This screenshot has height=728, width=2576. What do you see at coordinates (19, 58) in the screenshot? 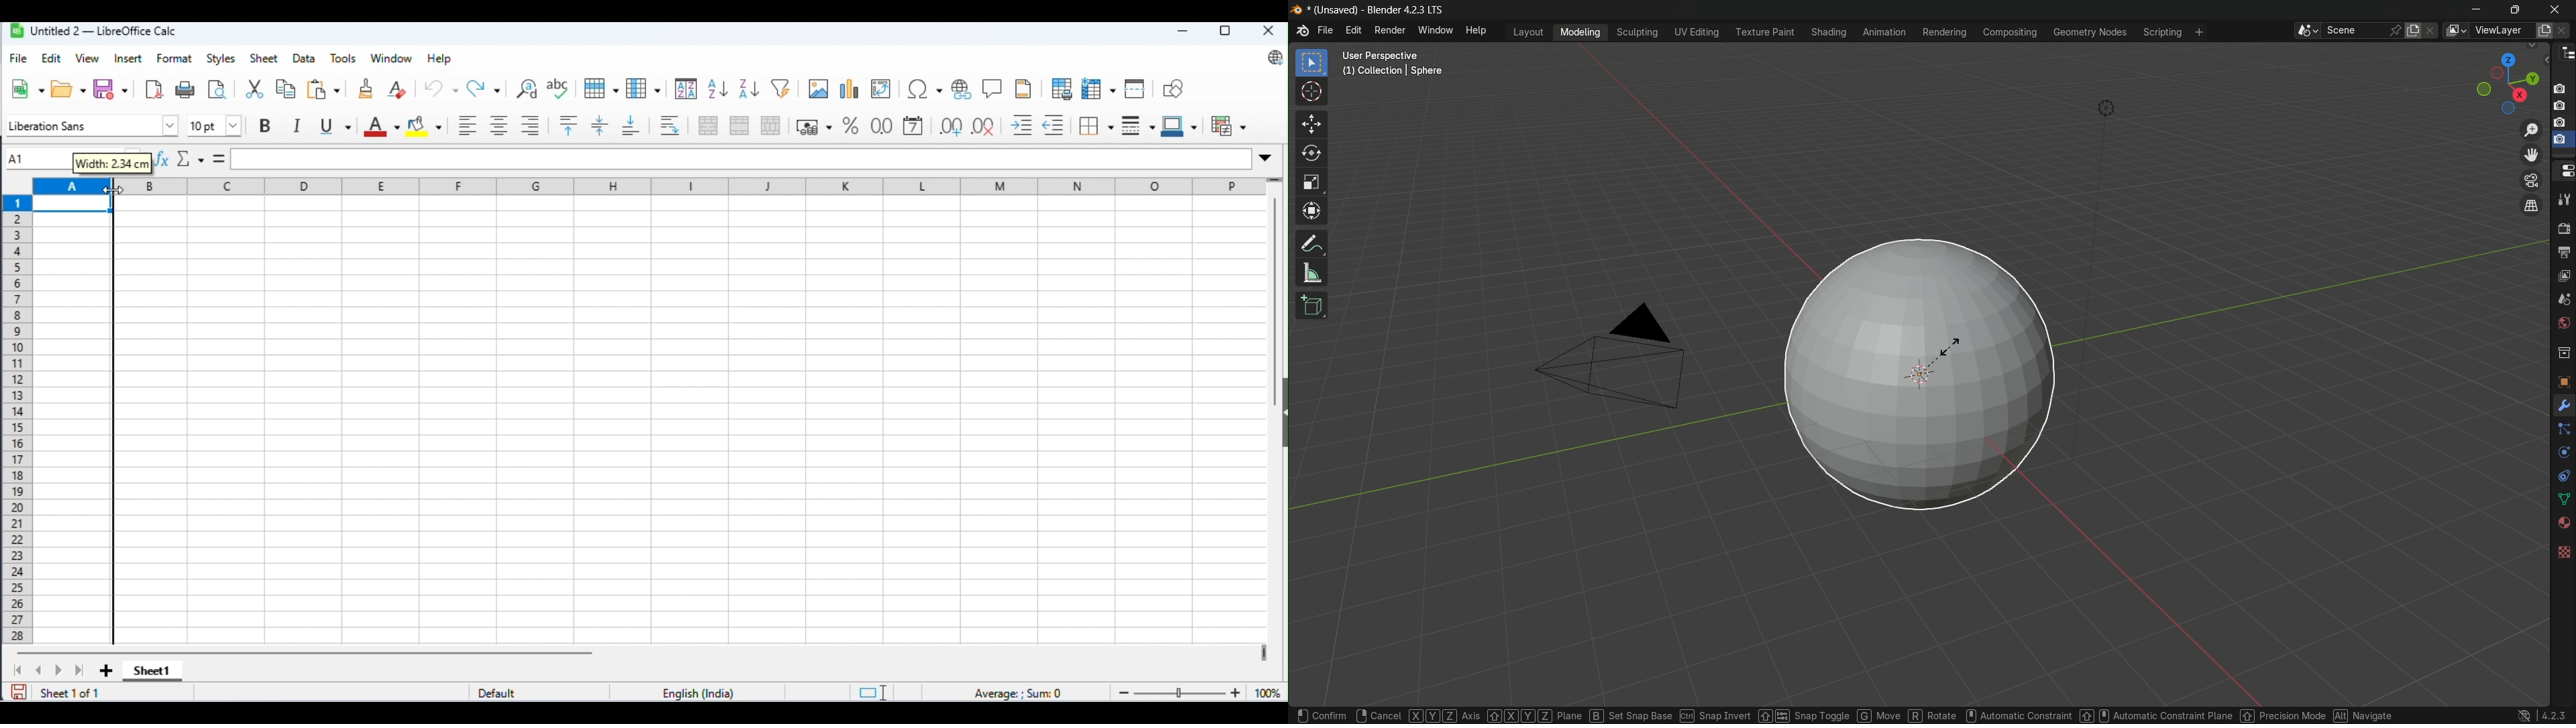
I see `file` at bounding box center [19, 58].